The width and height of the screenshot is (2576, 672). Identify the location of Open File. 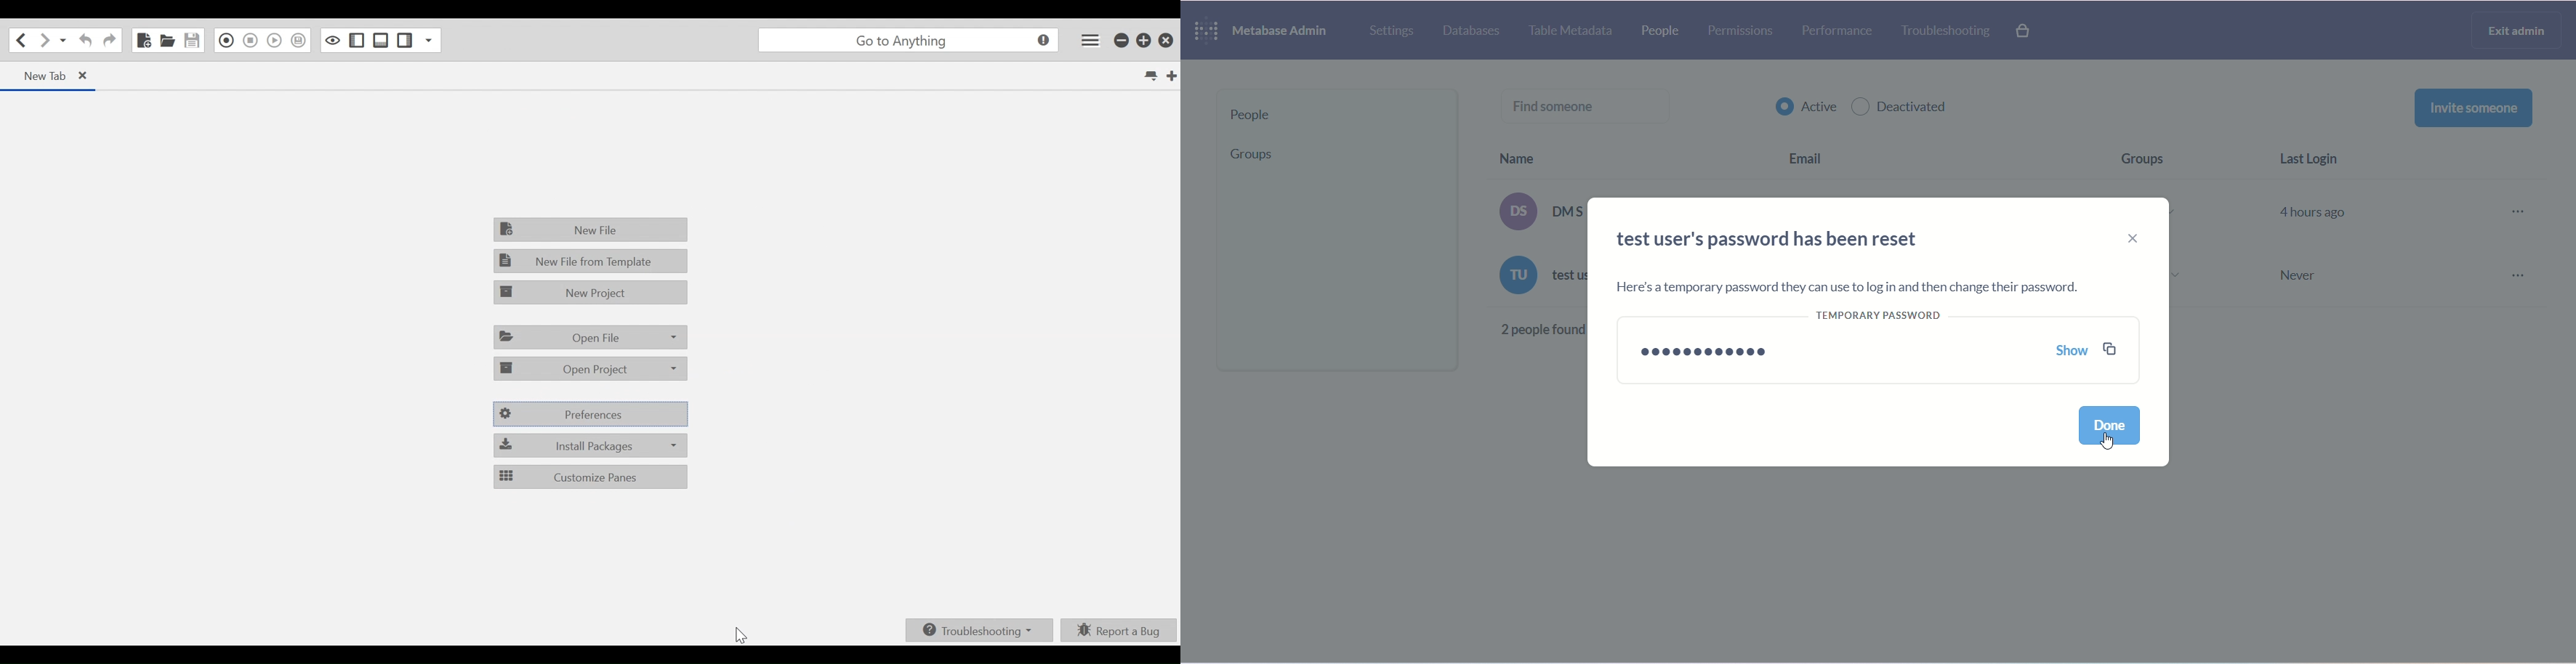
(167, 41).